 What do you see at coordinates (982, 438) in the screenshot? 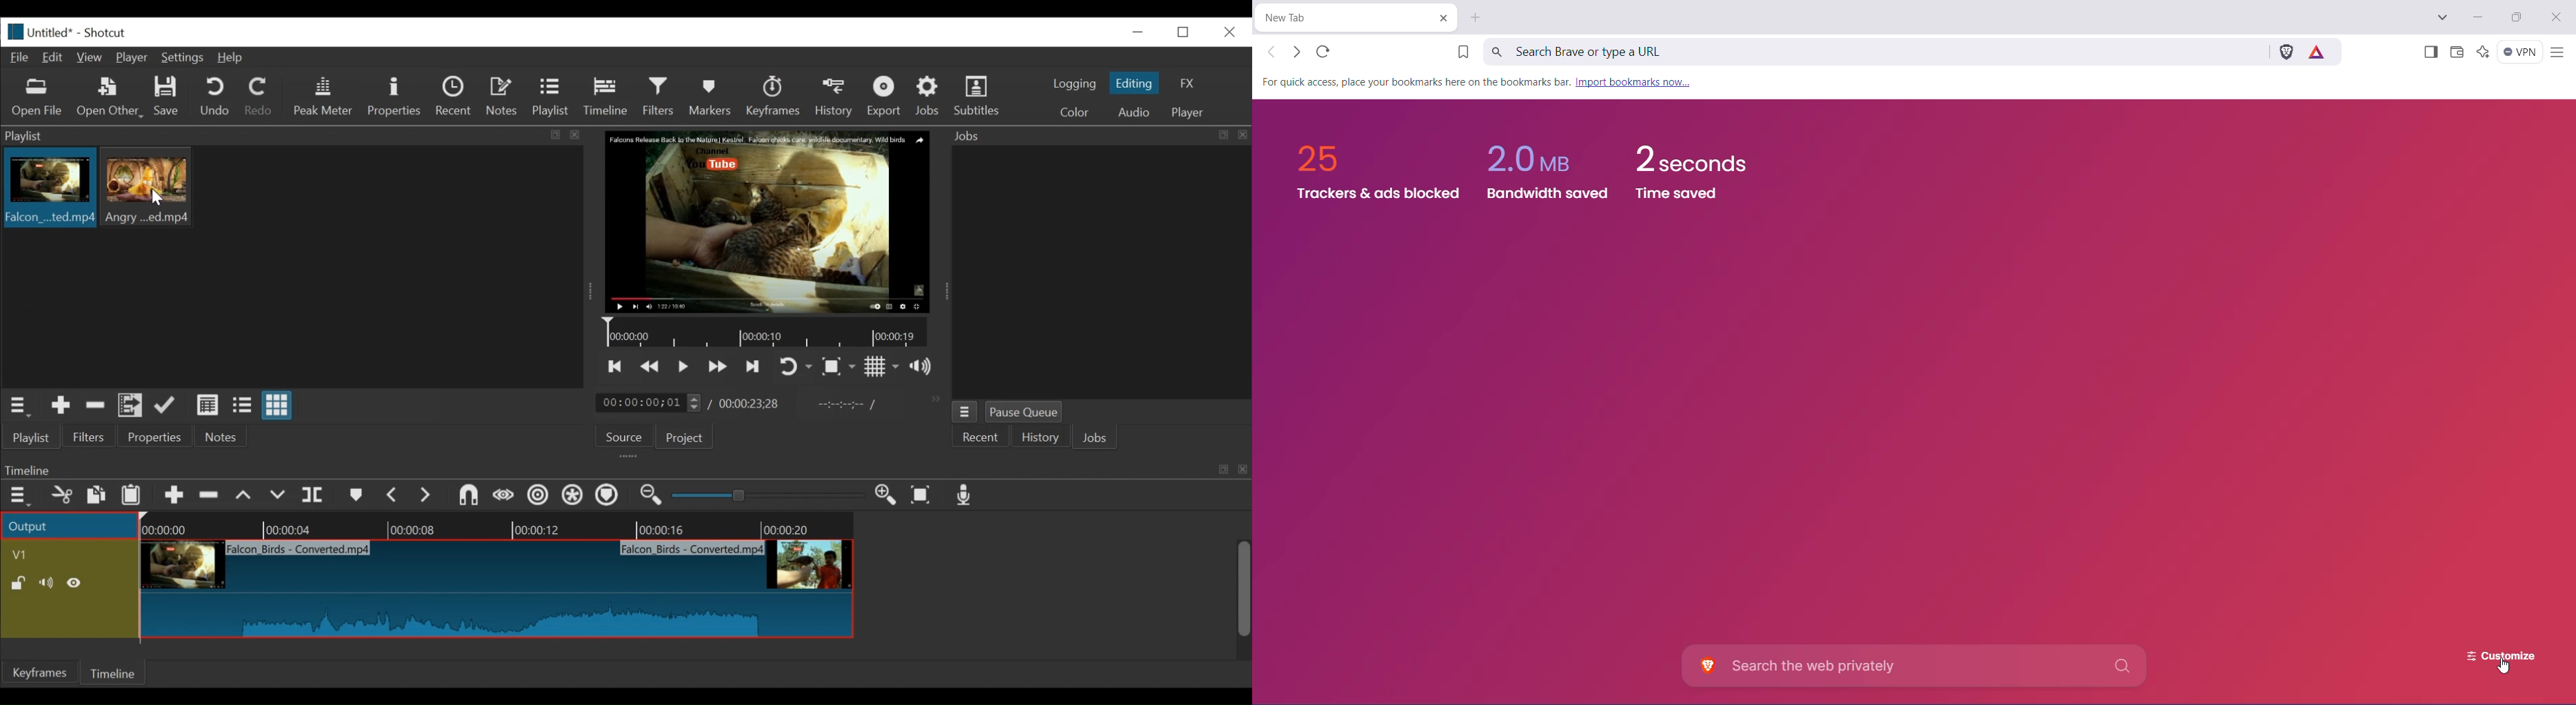
I see `Recent` at bounding box center [982, 438].